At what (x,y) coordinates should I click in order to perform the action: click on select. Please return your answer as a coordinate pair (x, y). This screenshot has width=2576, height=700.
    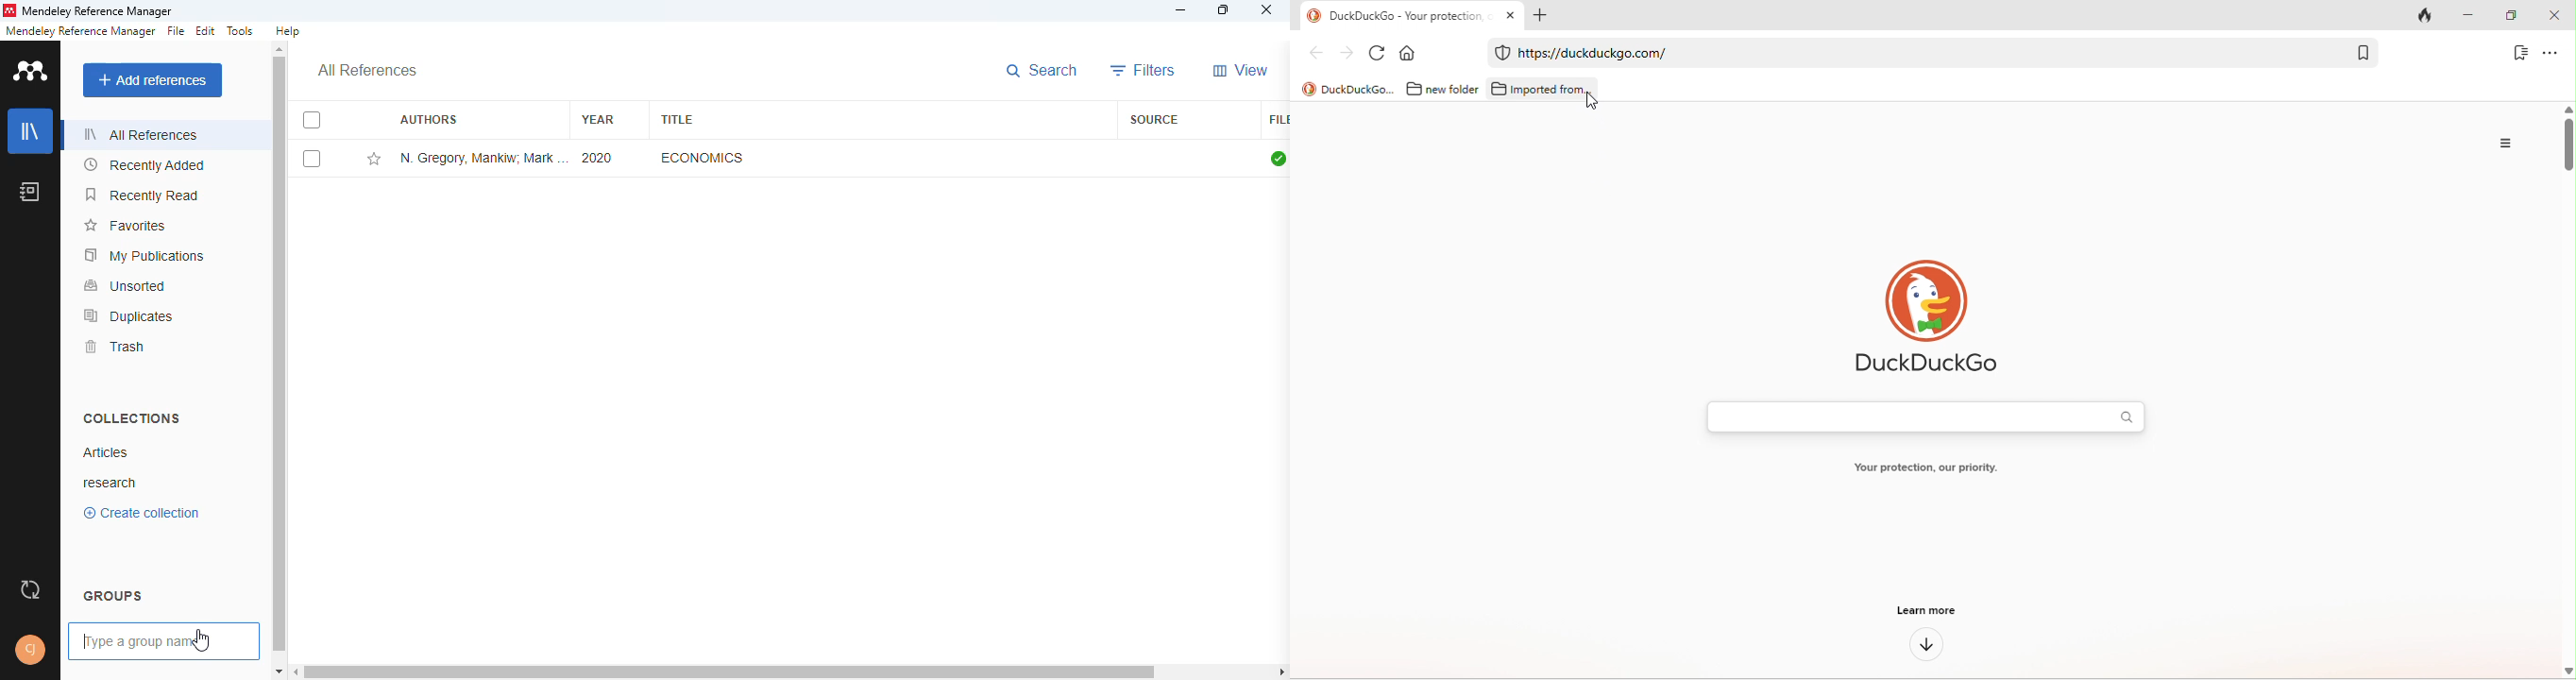
    Looking at the image, I should click on (313, 120).